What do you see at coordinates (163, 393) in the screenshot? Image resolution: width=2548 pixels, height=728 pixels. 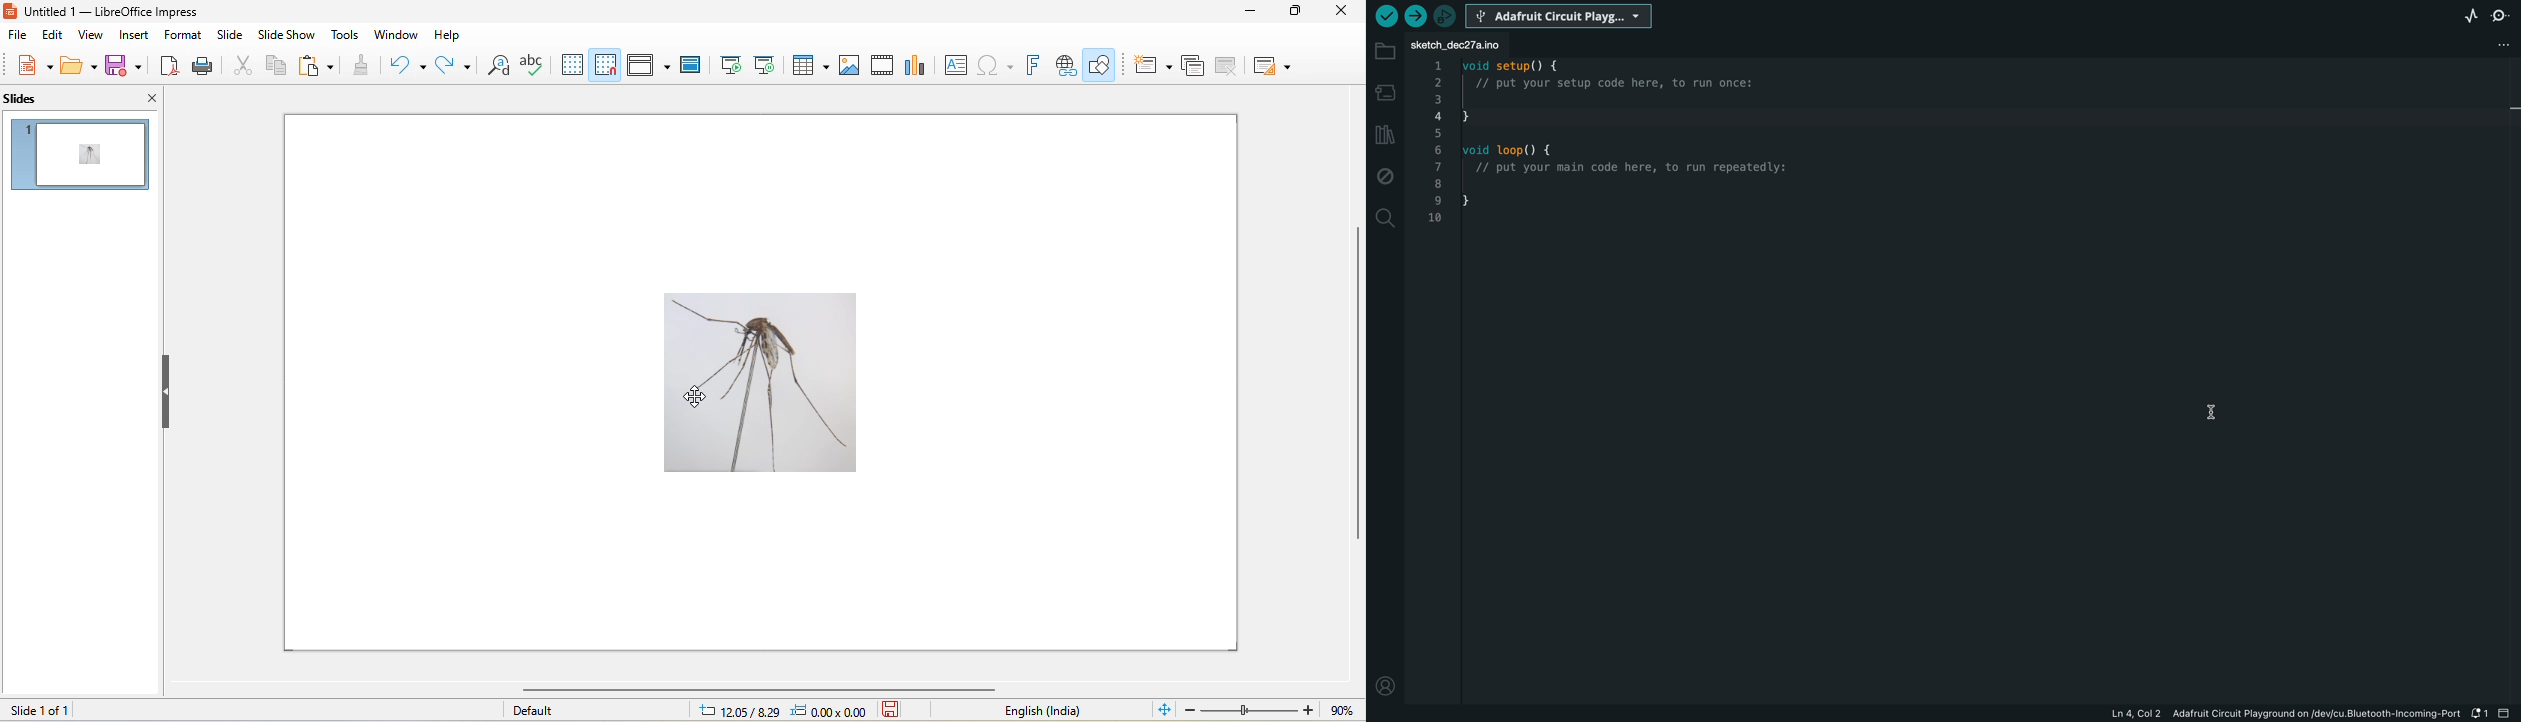 I see `hide` at bounding box center [163, 393].